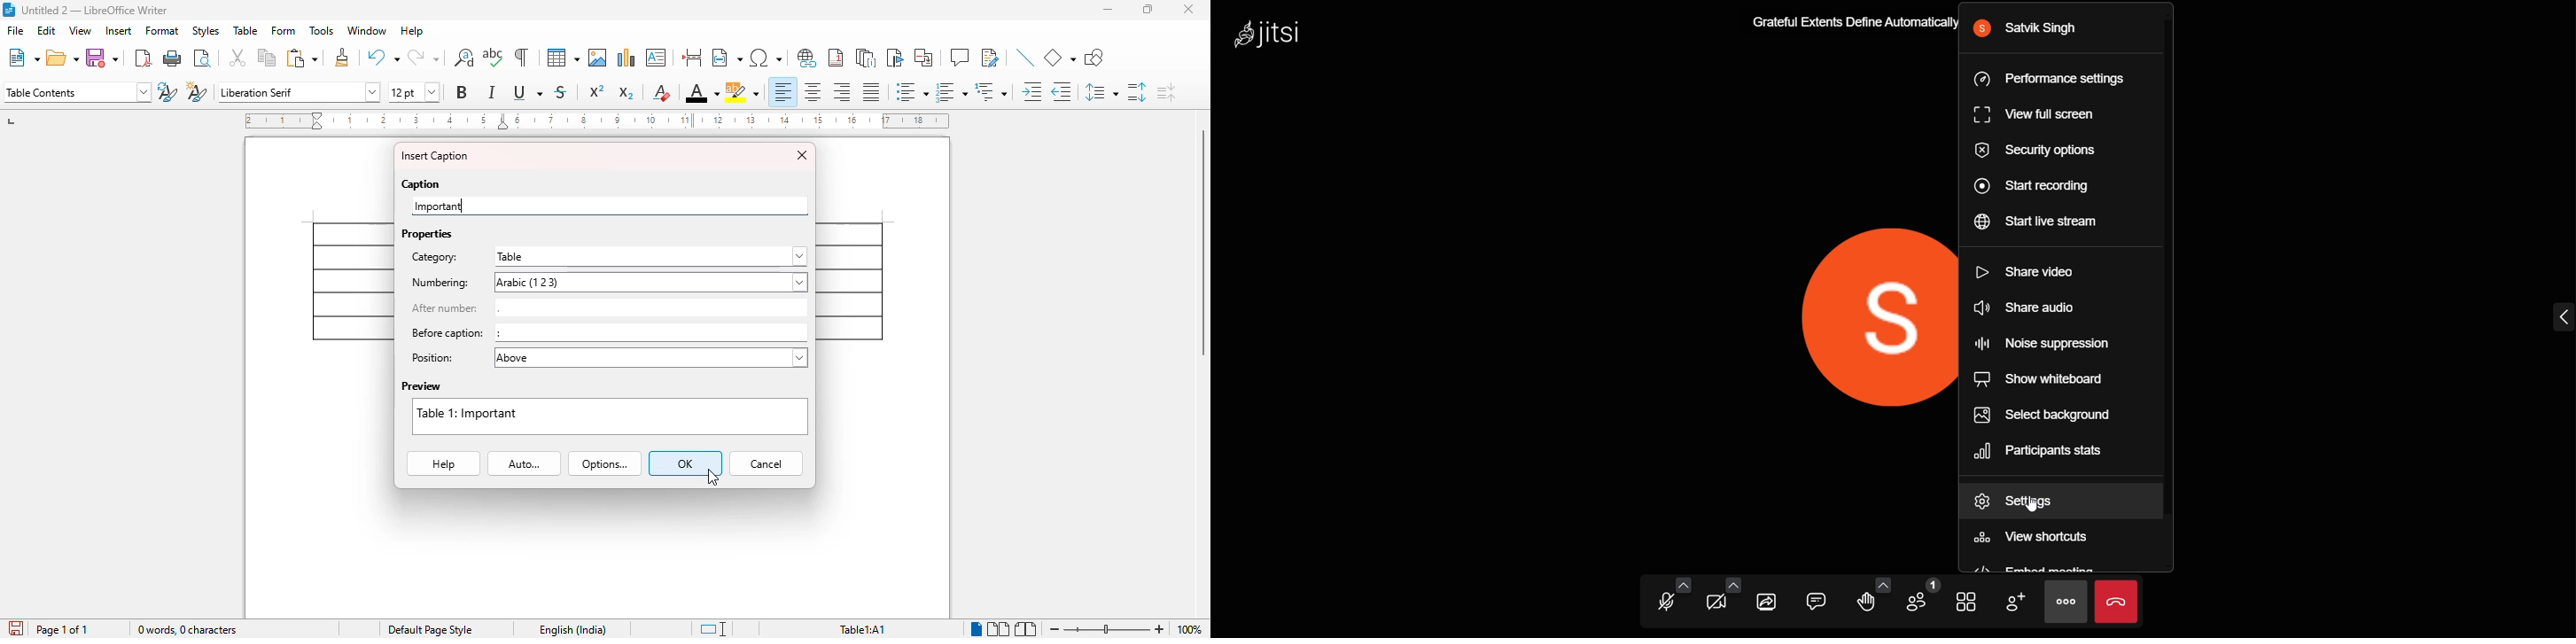 Image resolution: width=2576 pixels, height=644 pixels. Describe the element at coordinates (598, 58) in the screenshot. I see `insert image` at that location.